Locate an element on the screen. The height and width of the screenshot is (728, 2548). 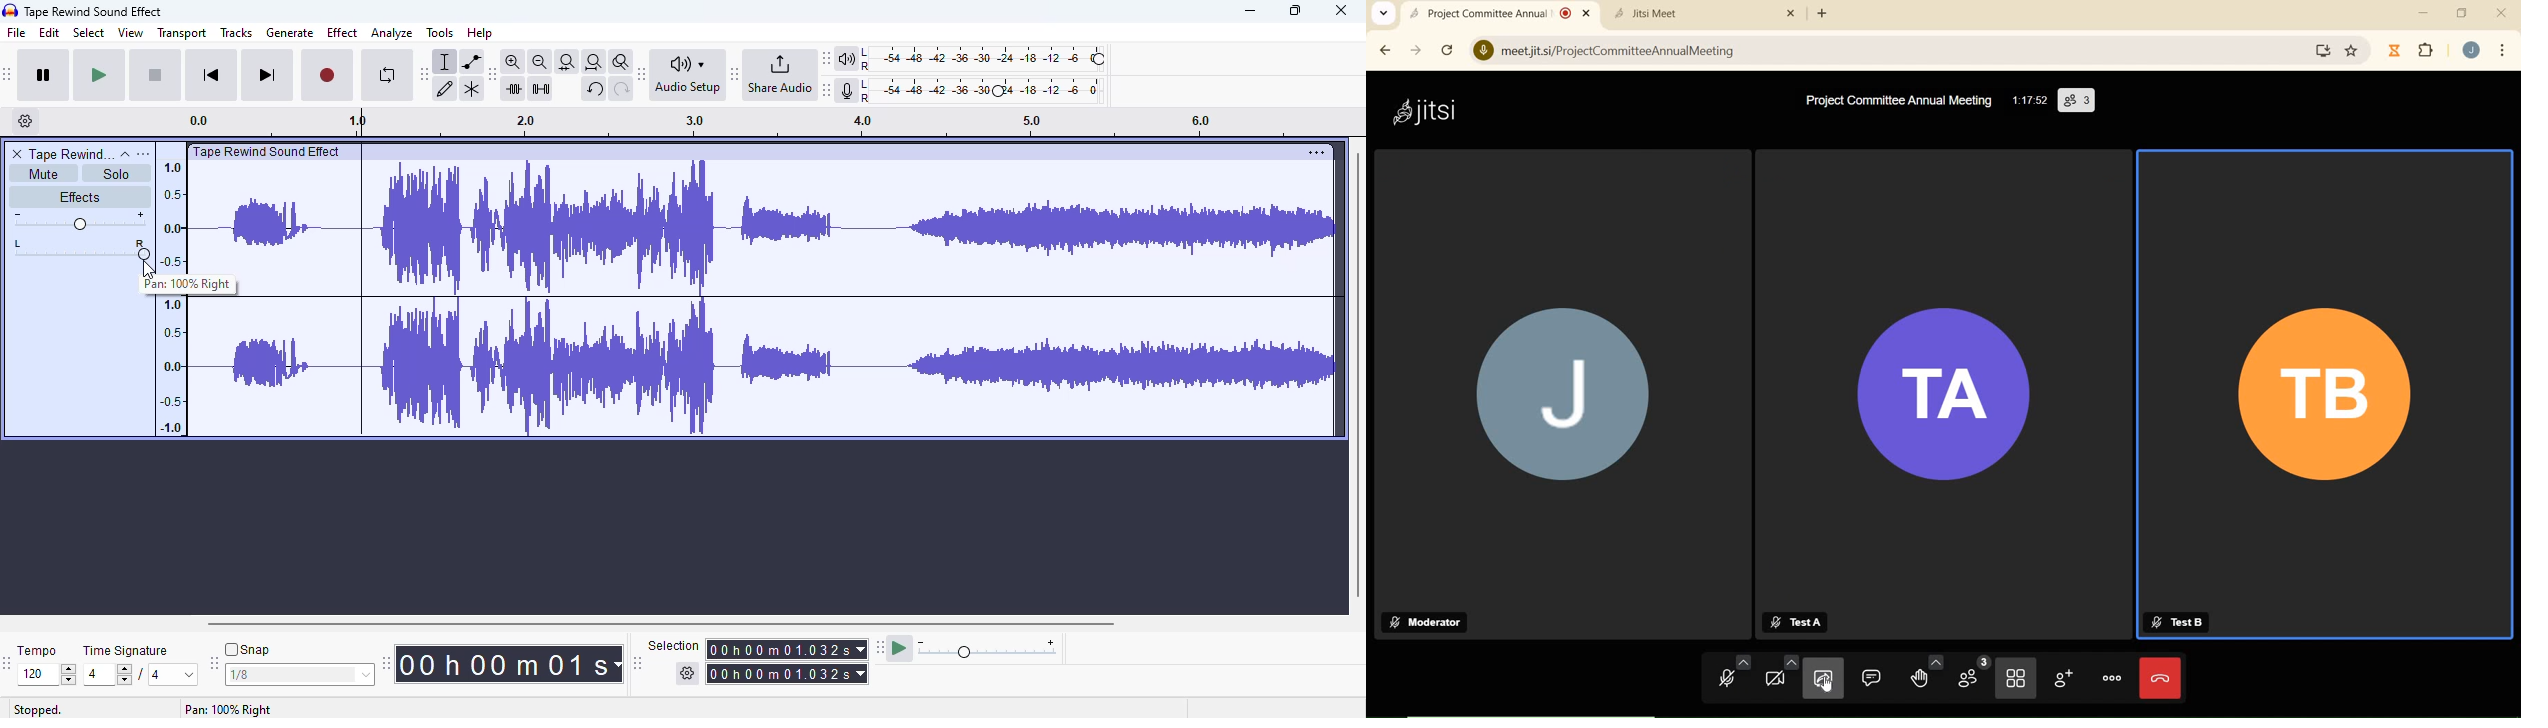
jitsi is located at coordinates (1431, 110).